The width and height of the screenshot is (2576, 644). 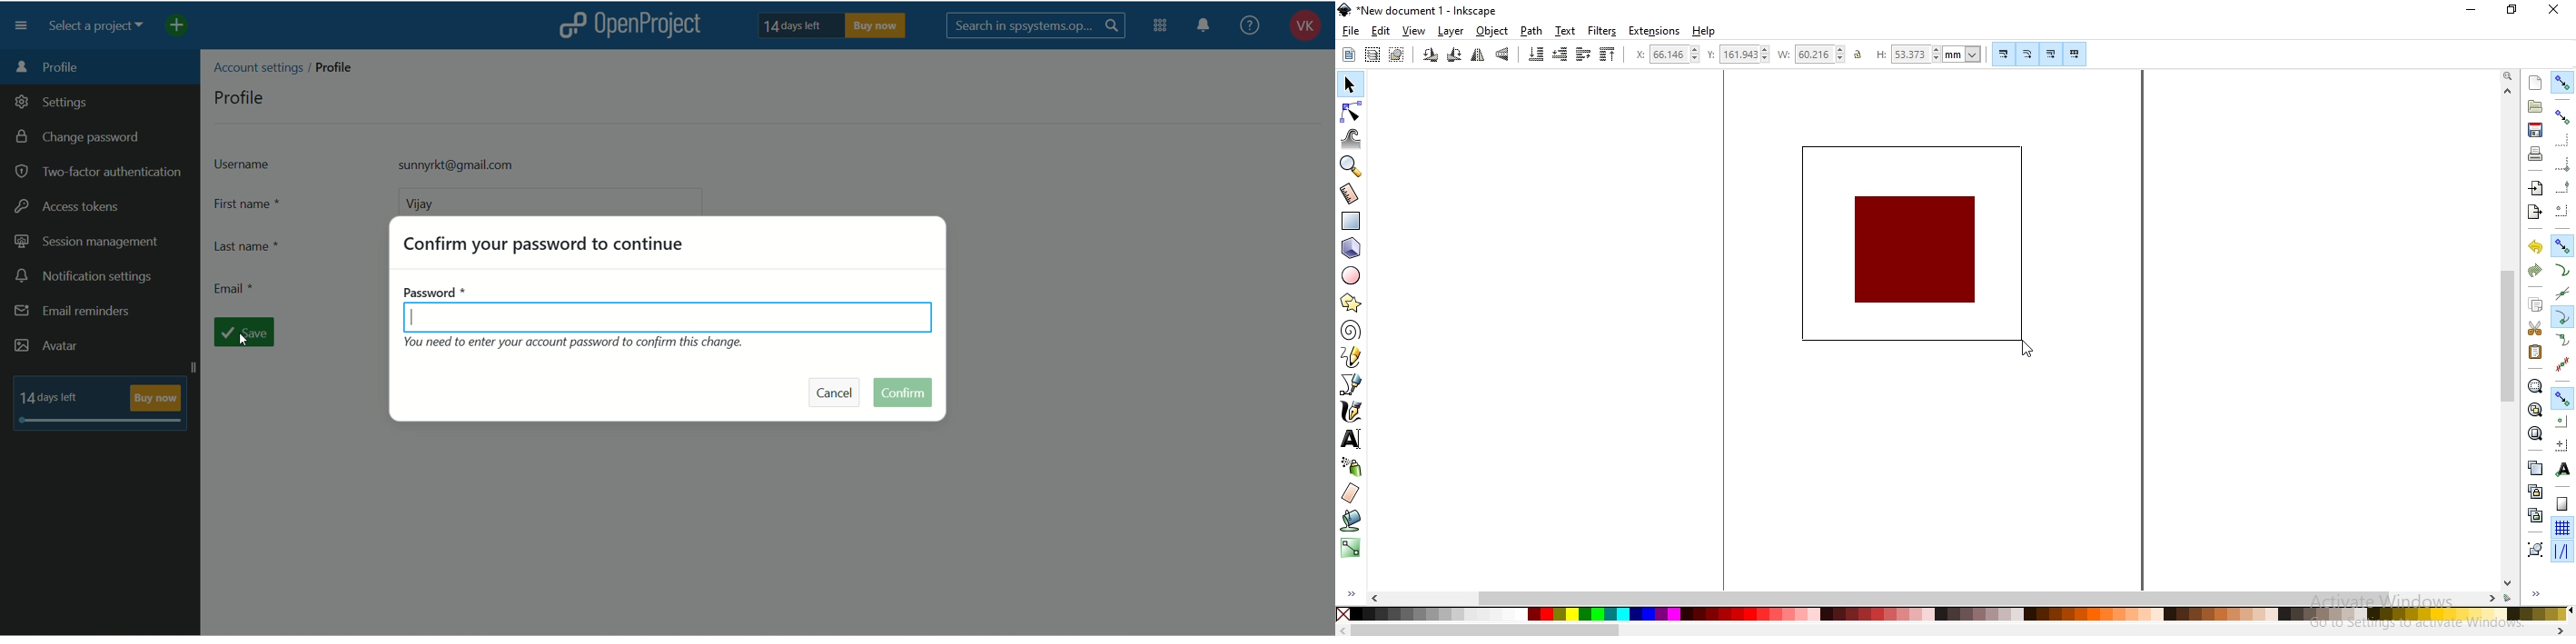 I want to click on flip vertically, so click(x=1504, y=55).